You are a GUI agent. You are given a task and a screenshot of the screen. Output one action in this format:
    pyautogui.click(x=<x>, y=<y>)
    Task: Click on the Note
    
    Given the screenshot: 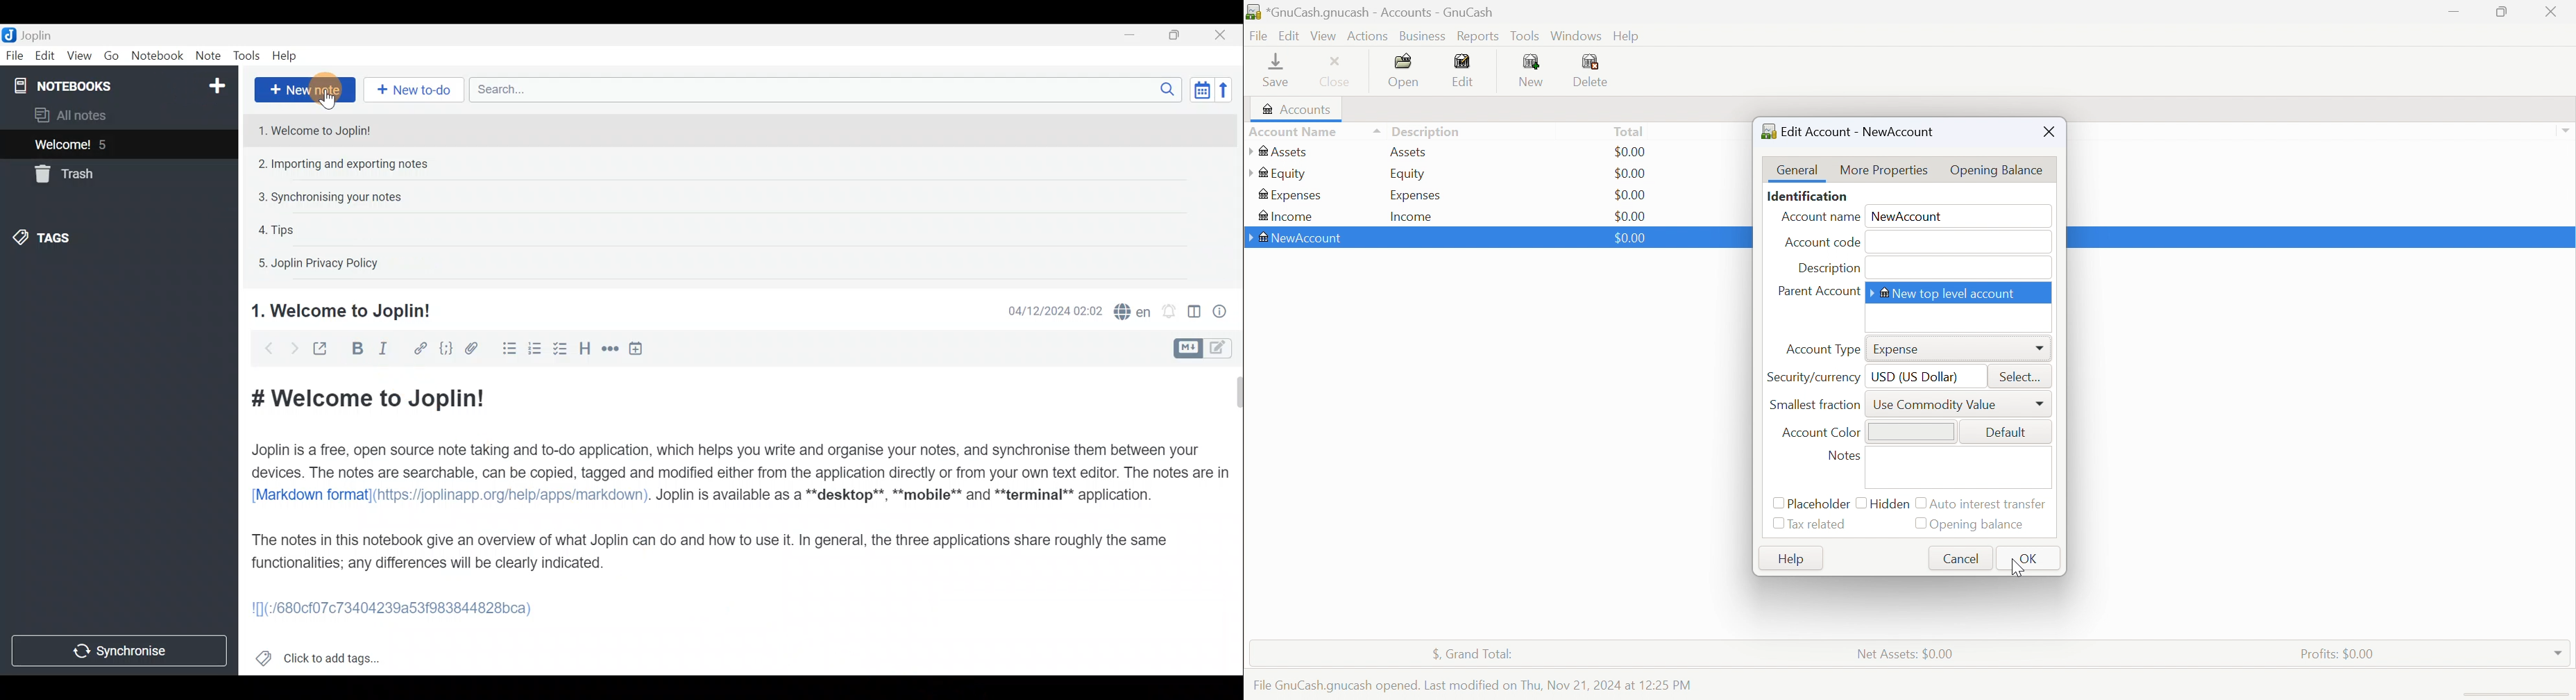 What is the action you would take?
    pyautogui.click(x=206, y=53)
    